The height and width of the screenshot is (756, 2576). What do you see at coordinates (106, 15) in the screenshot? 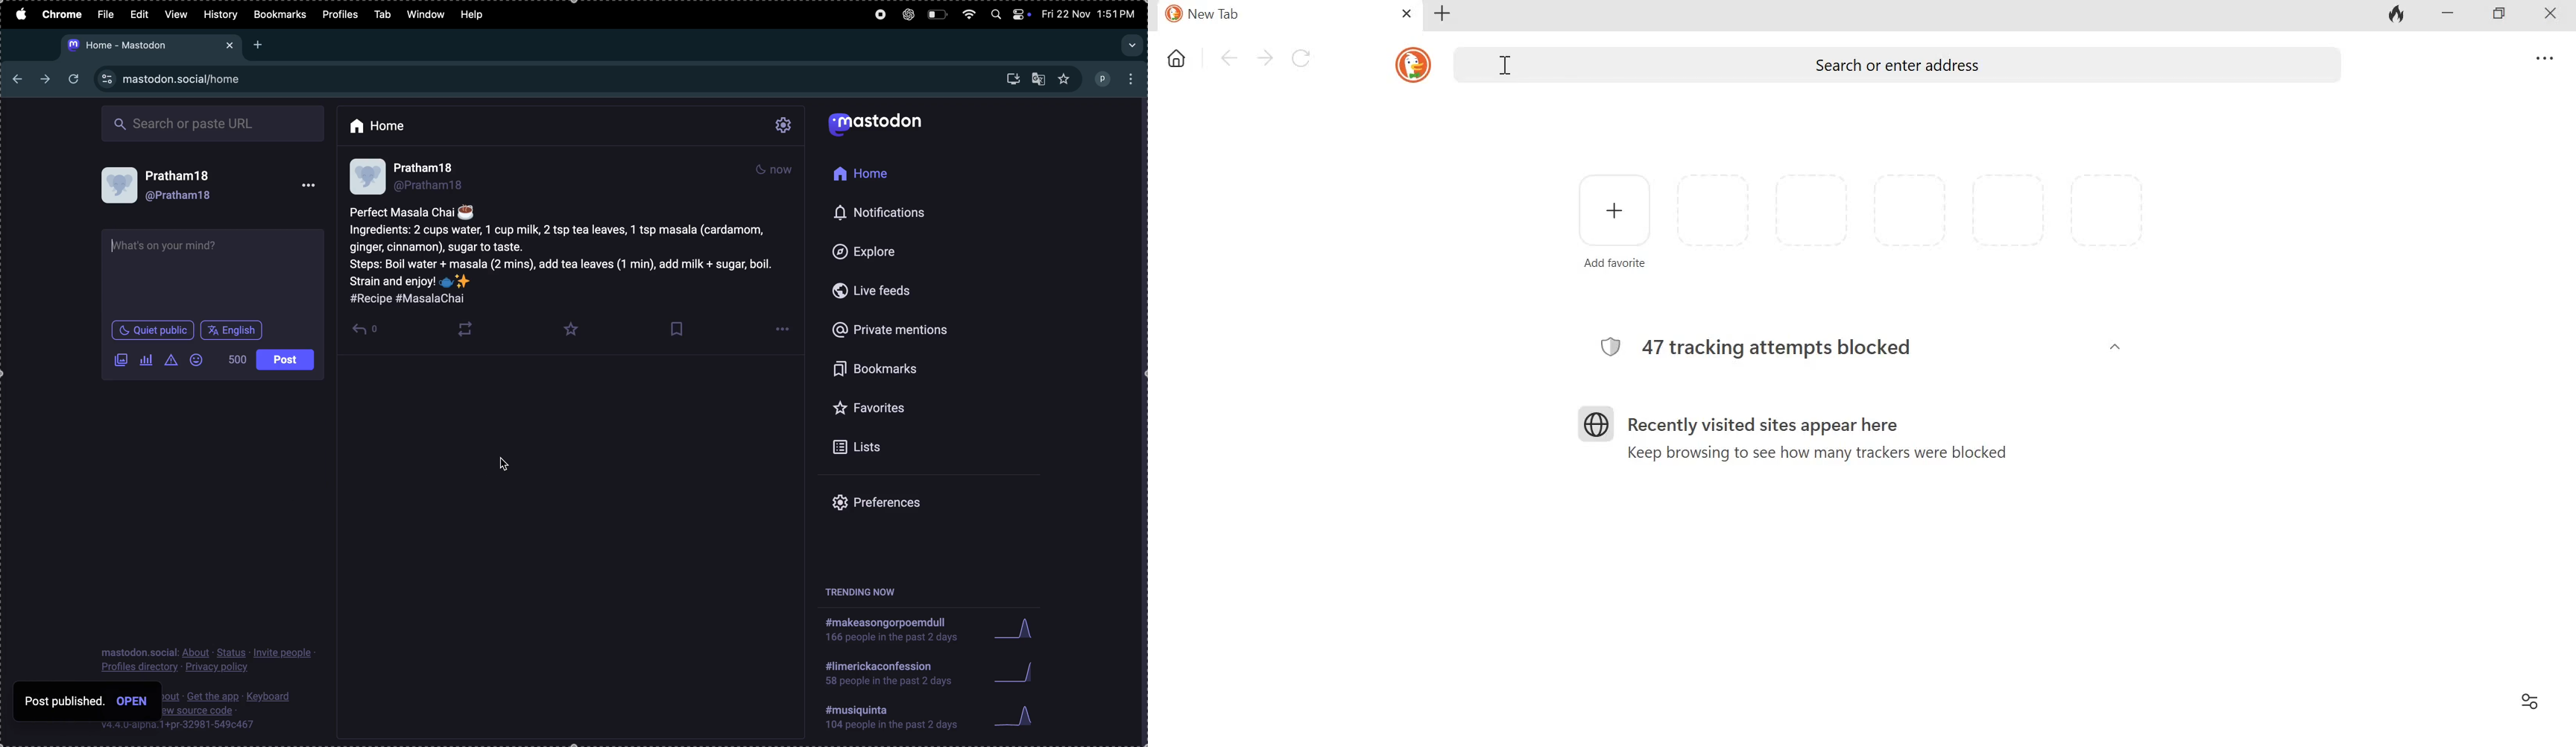
I see `file` at bounding box center [106, 15].